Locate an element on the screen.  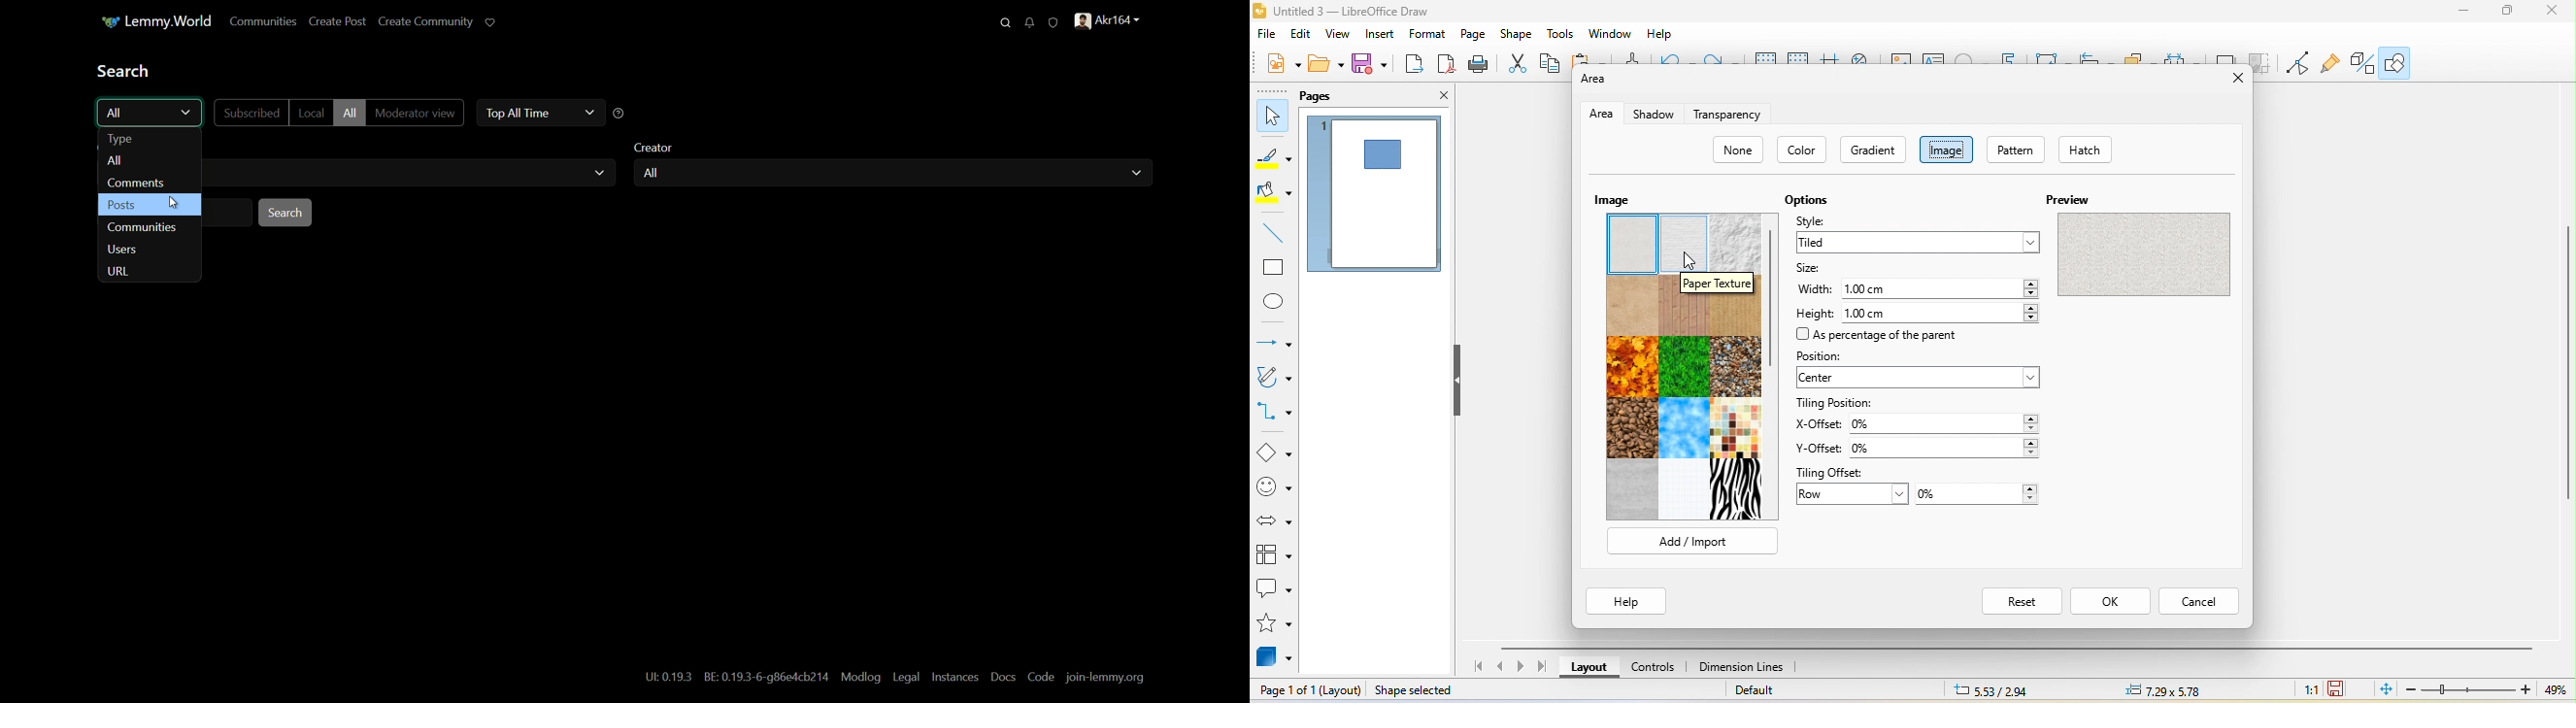
texture 14 is located at coordinates (1685, 489).